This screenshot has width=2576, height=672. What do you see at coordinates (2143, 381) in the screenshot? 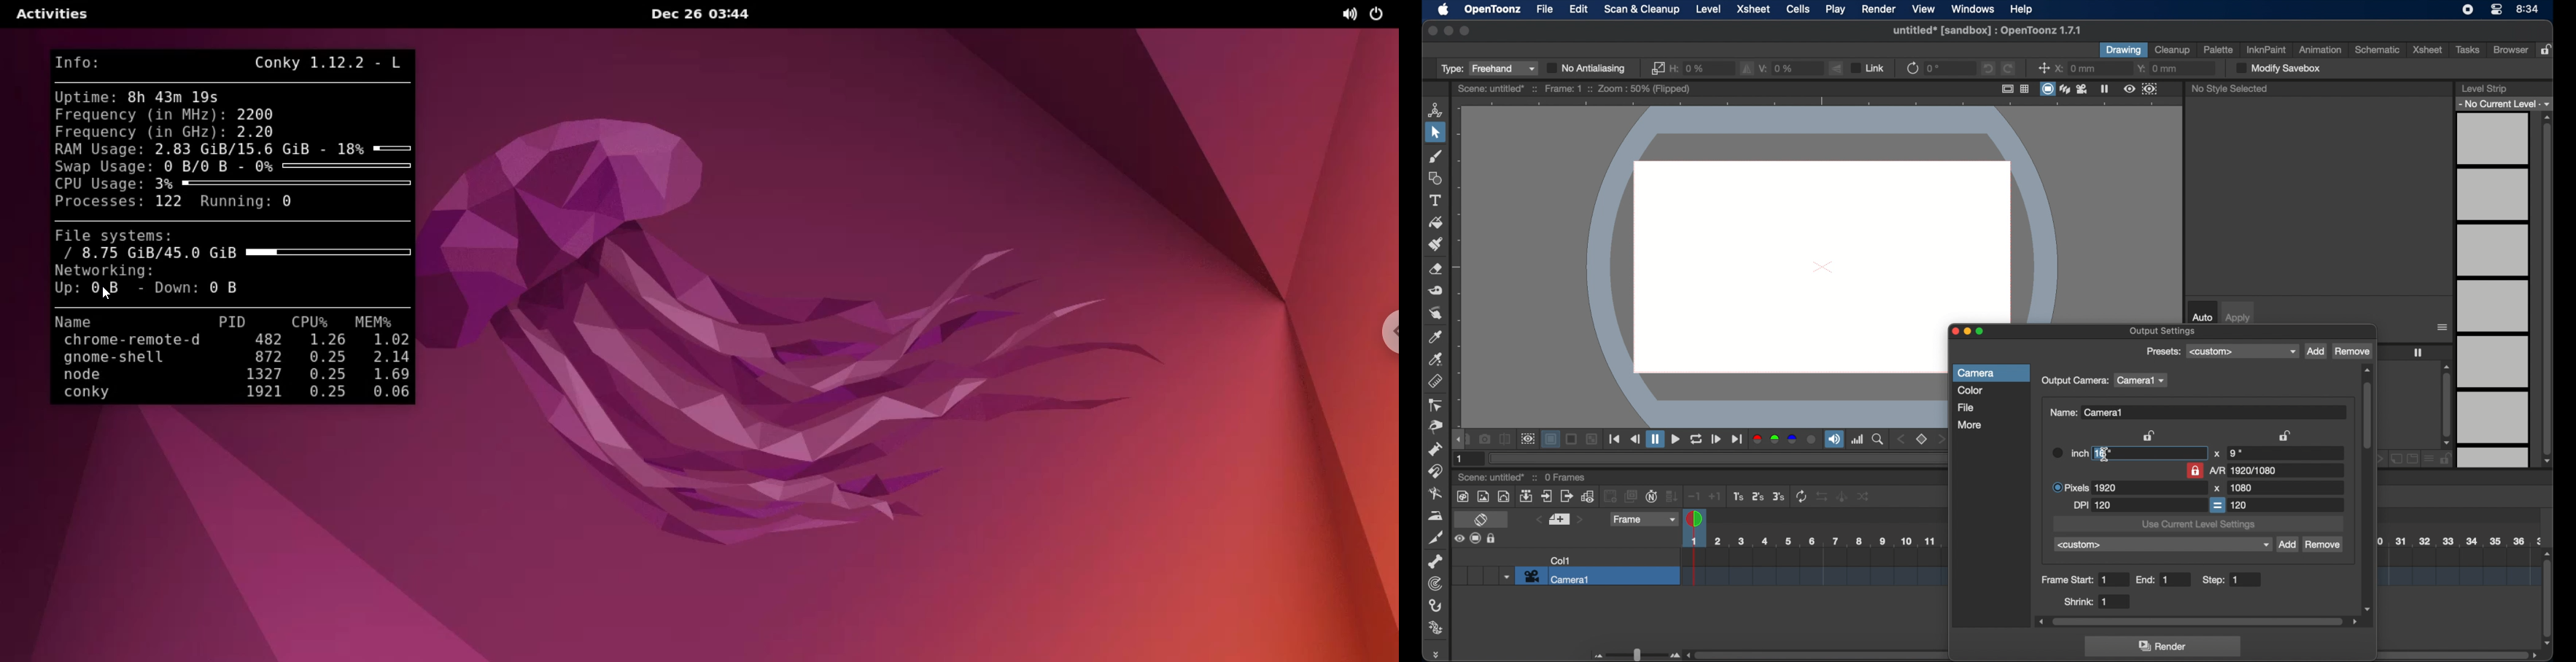
I see `camera1` at bounding box center [2143, 381].